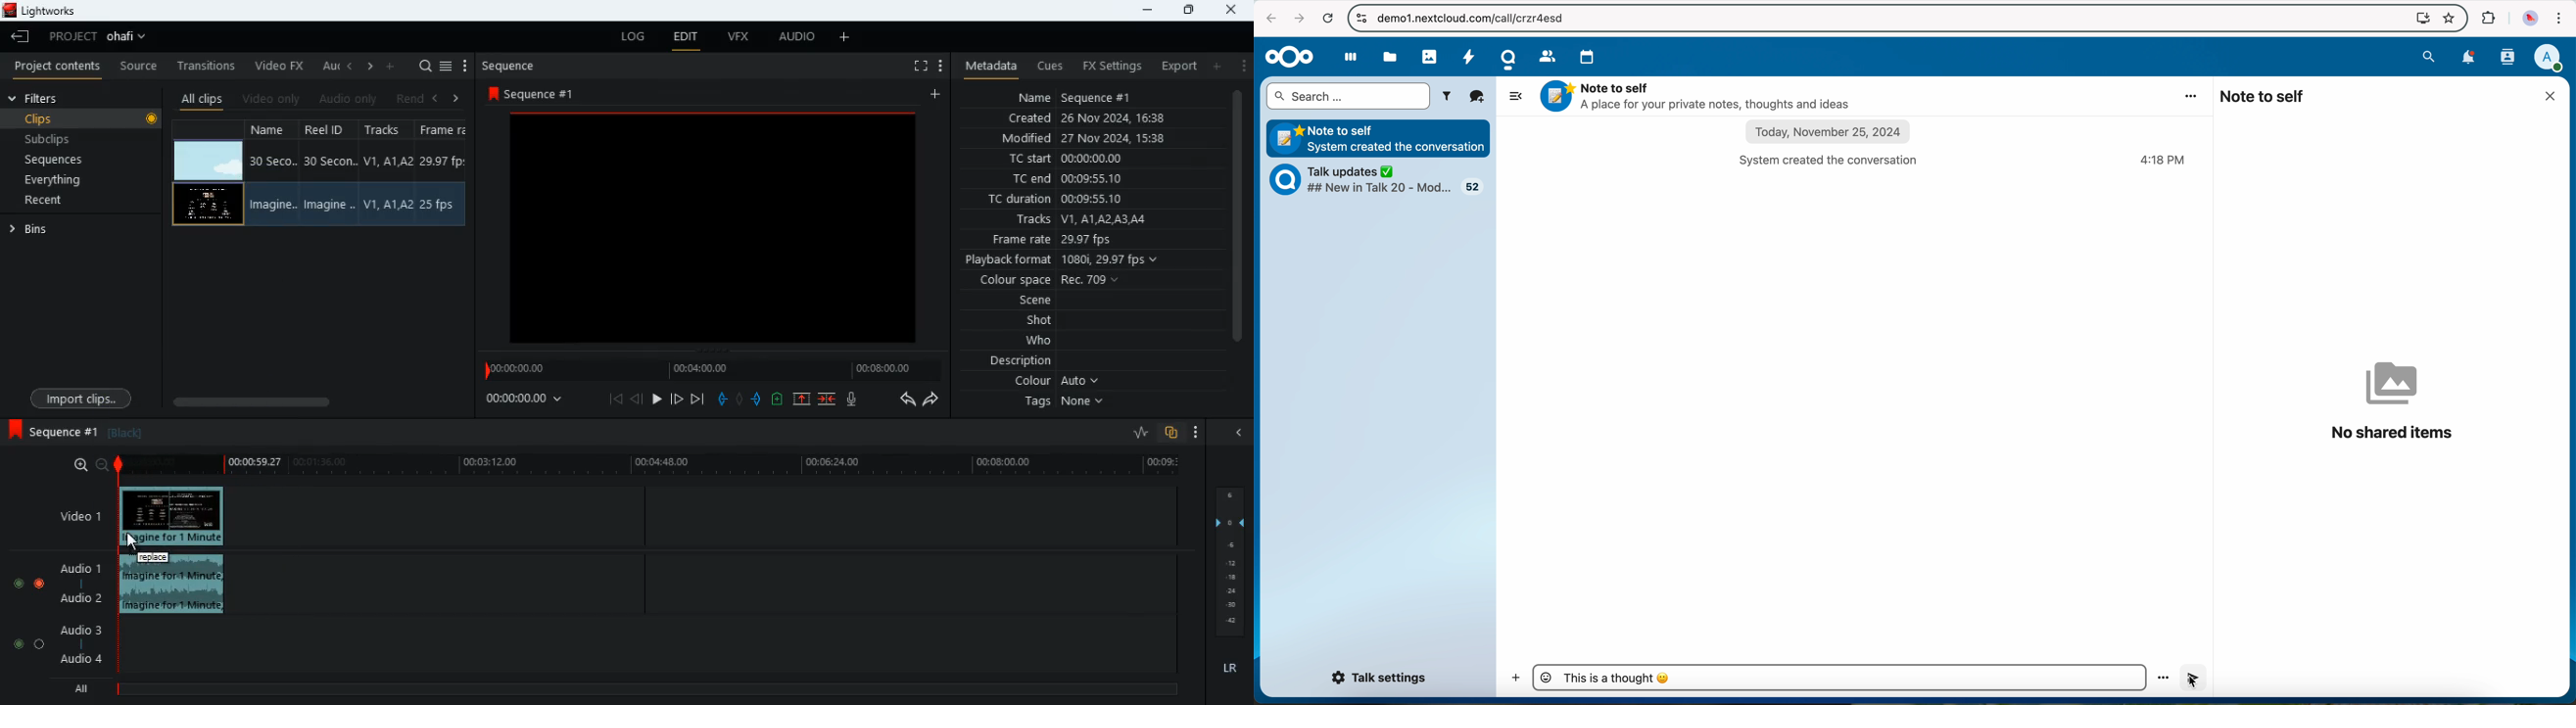 The image size is (2576, 728). Describe the element at coordinates (1090, 138) in the screenshot. I see `modified` at that location.